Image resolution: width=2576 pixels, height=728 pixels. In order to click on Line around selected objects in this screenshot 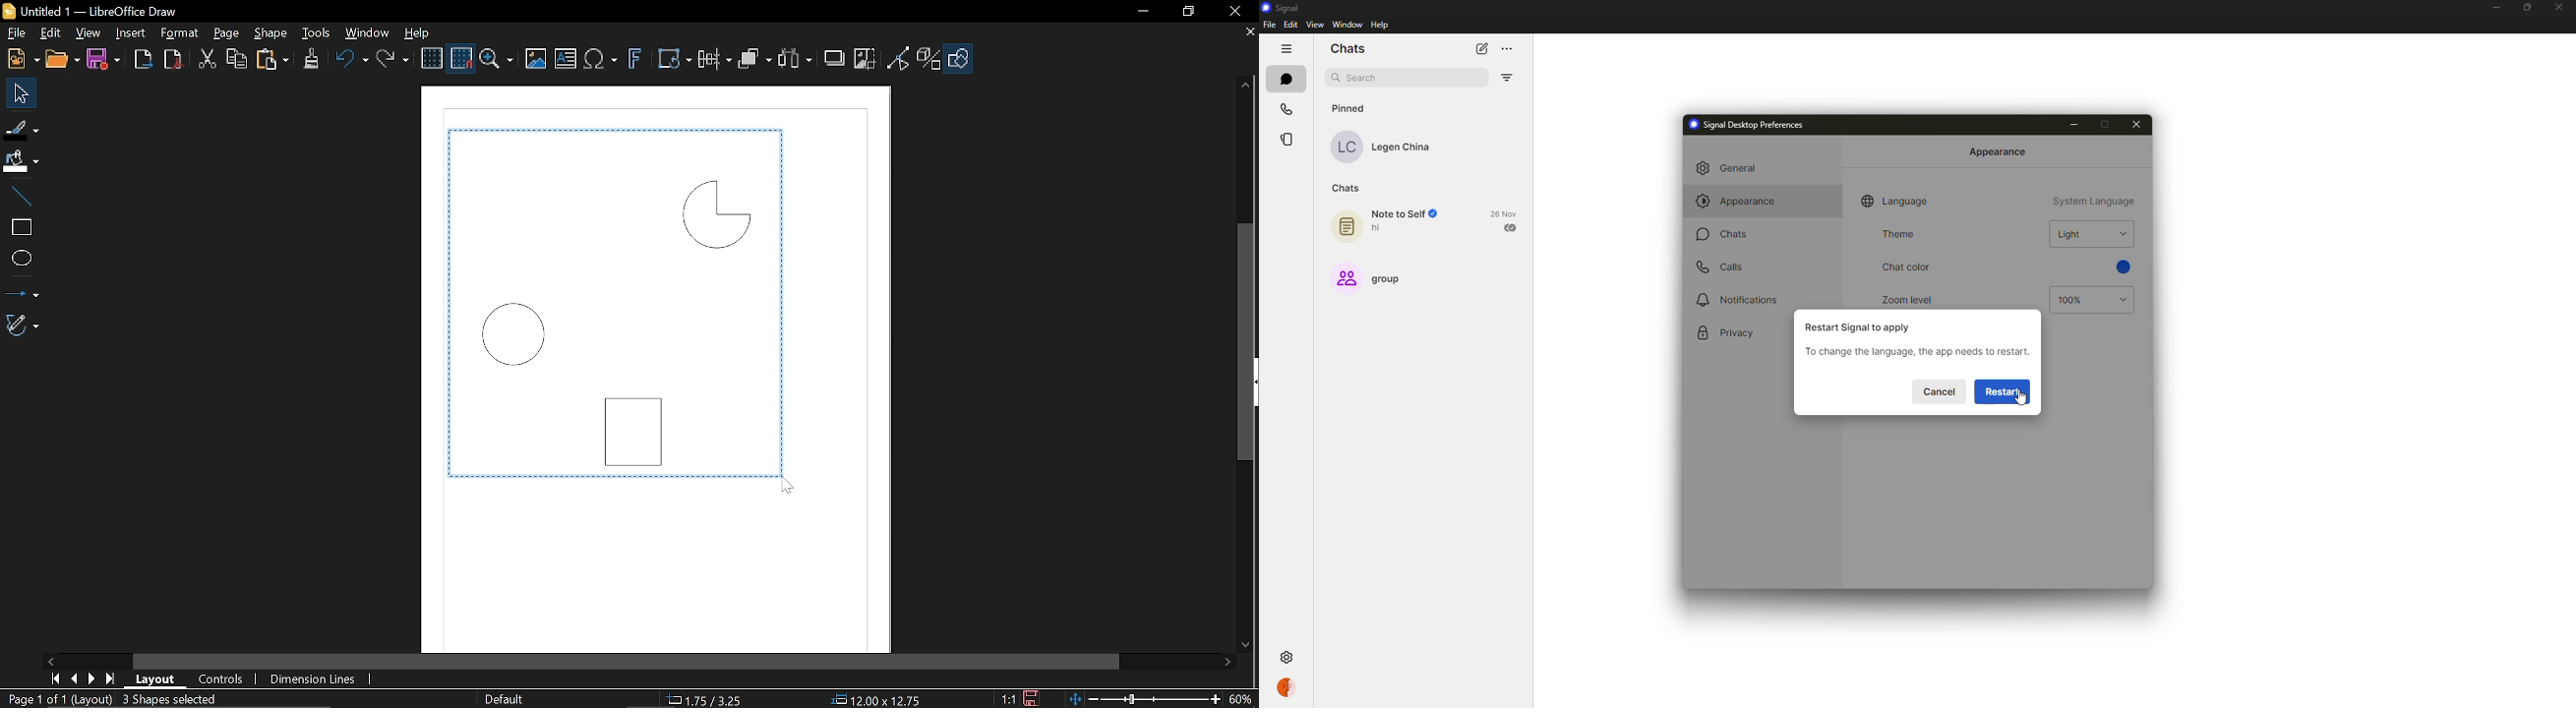, I will do `click(787, 299)`.